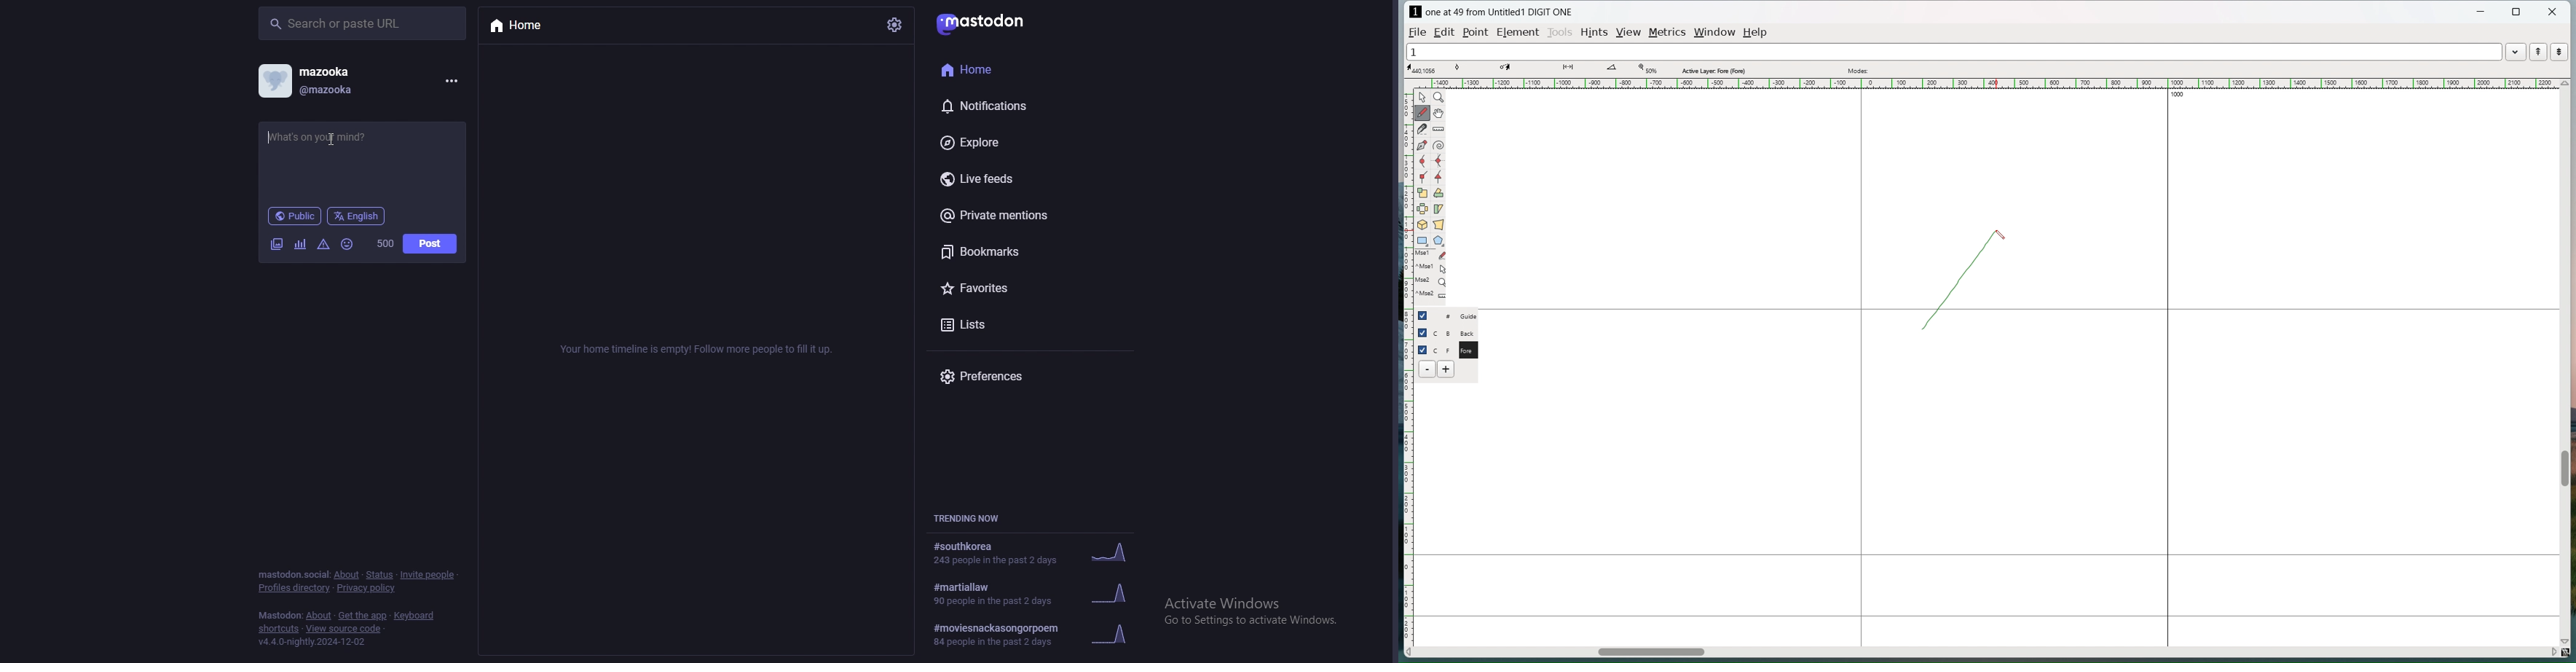 The image size is (2576, 672). I want to click on pointer, so click(1423, 97).